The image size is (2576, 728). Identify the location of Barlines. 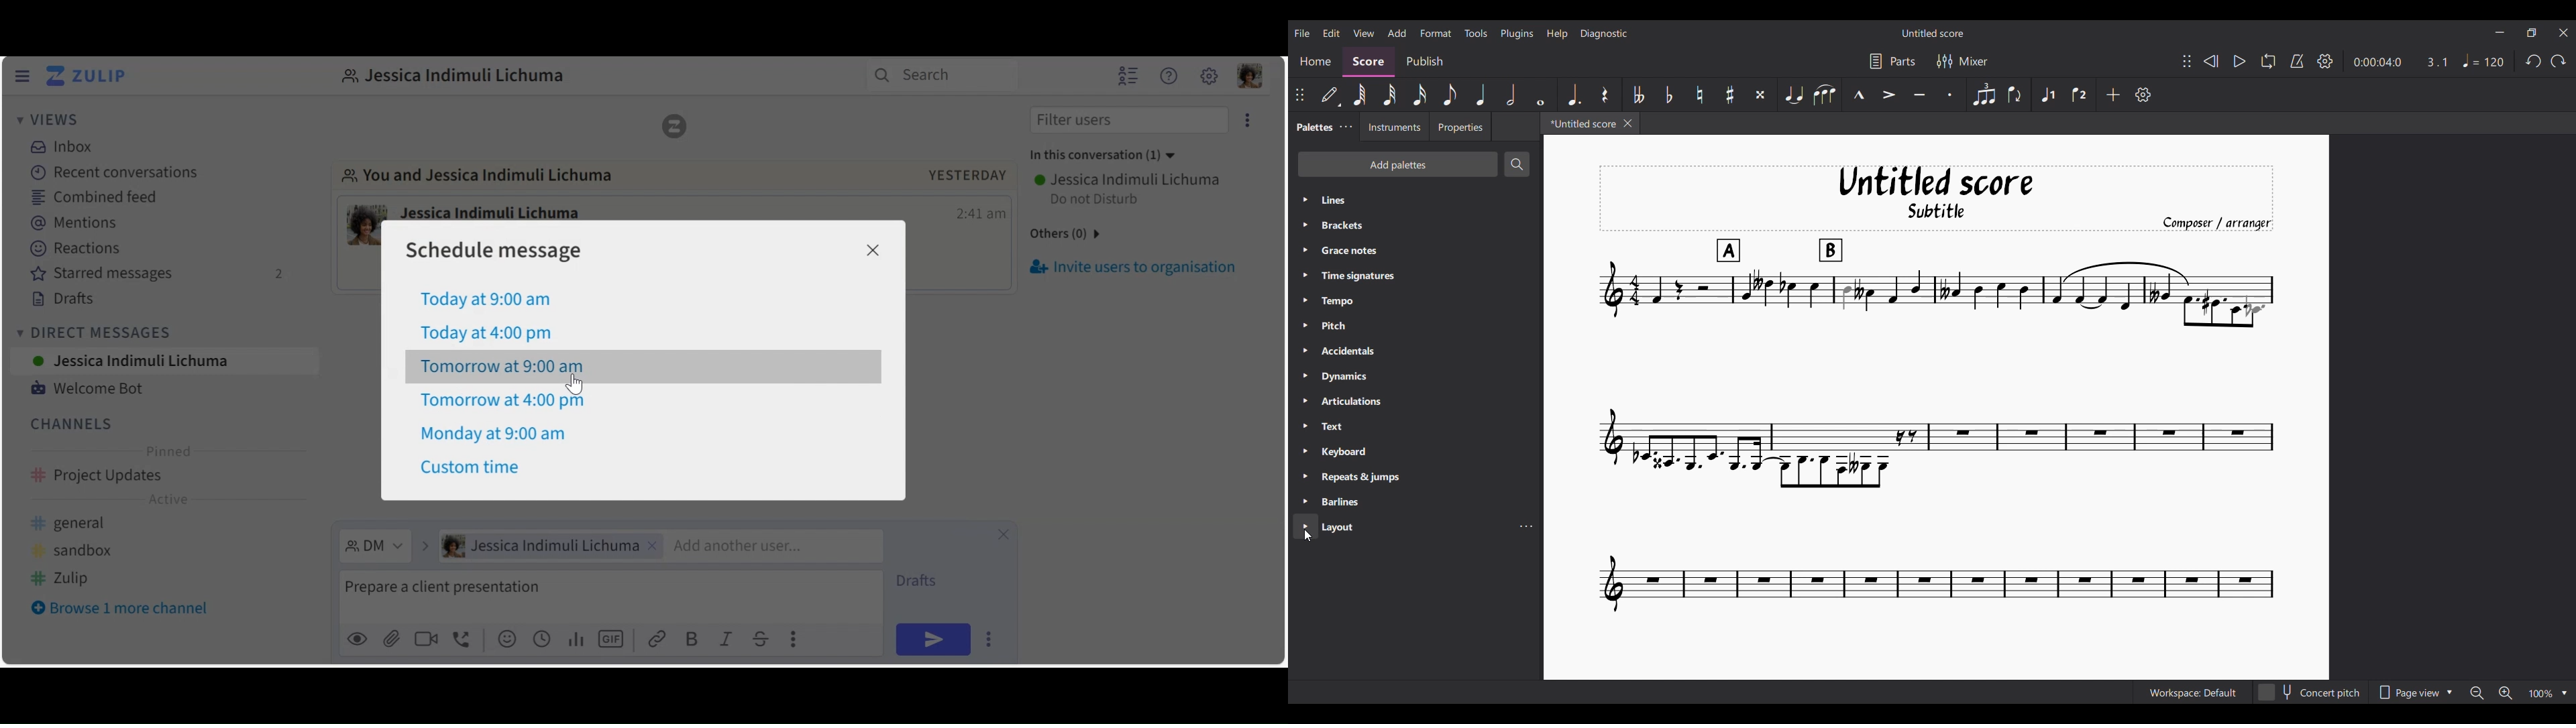
(1415, 501).